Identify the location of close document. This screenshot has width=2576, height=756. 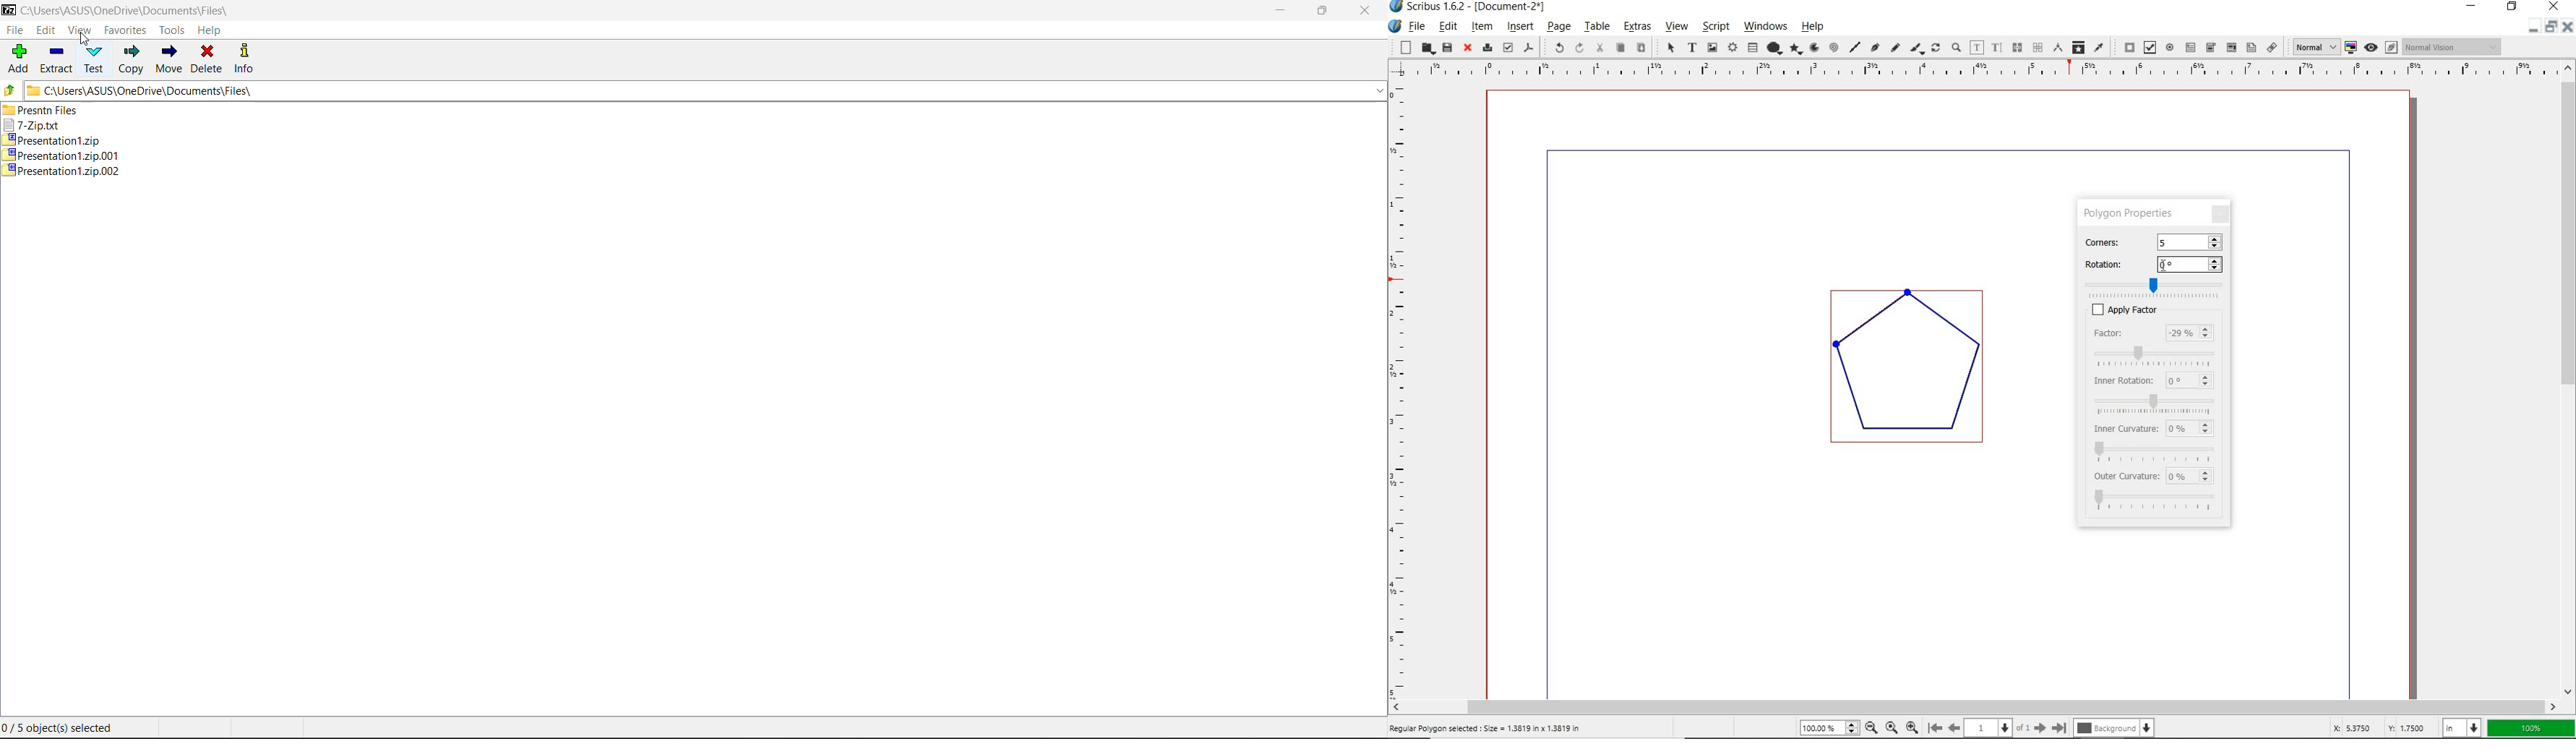
(2567, 26).